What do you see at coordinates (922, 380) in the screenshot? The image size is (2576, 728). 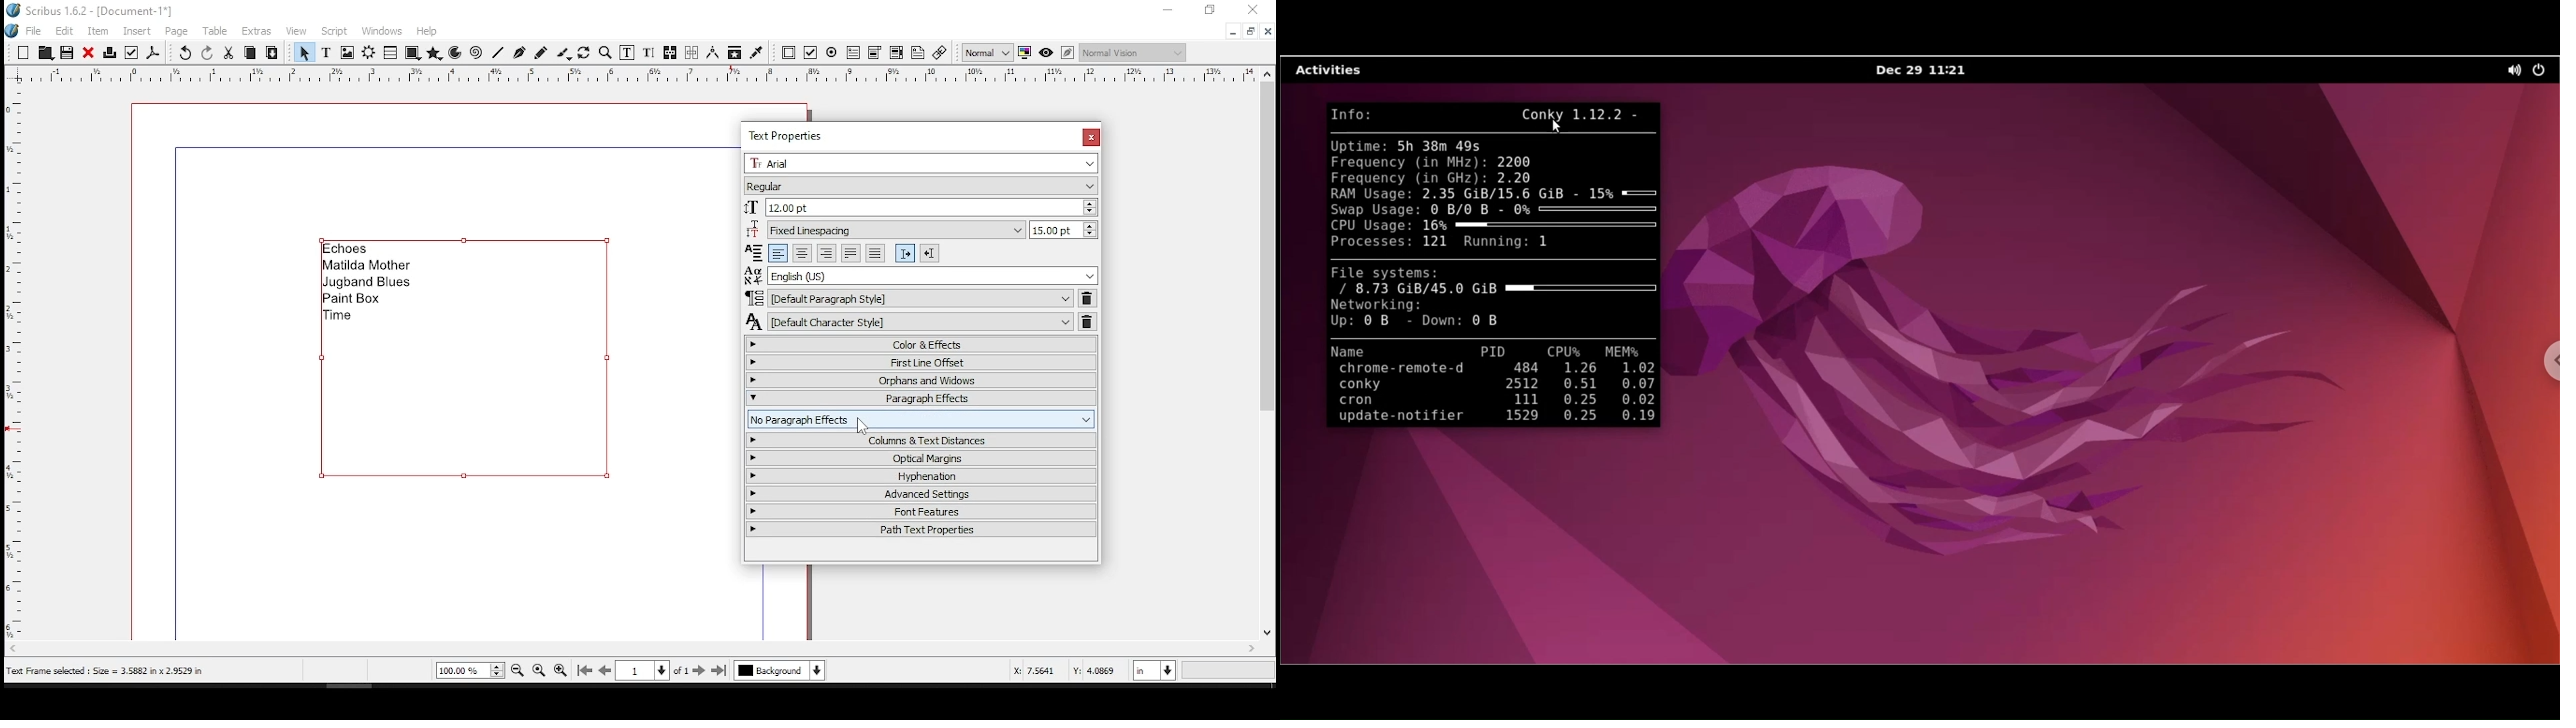 I see `orphans and windows` at bounding box center [922, 380].